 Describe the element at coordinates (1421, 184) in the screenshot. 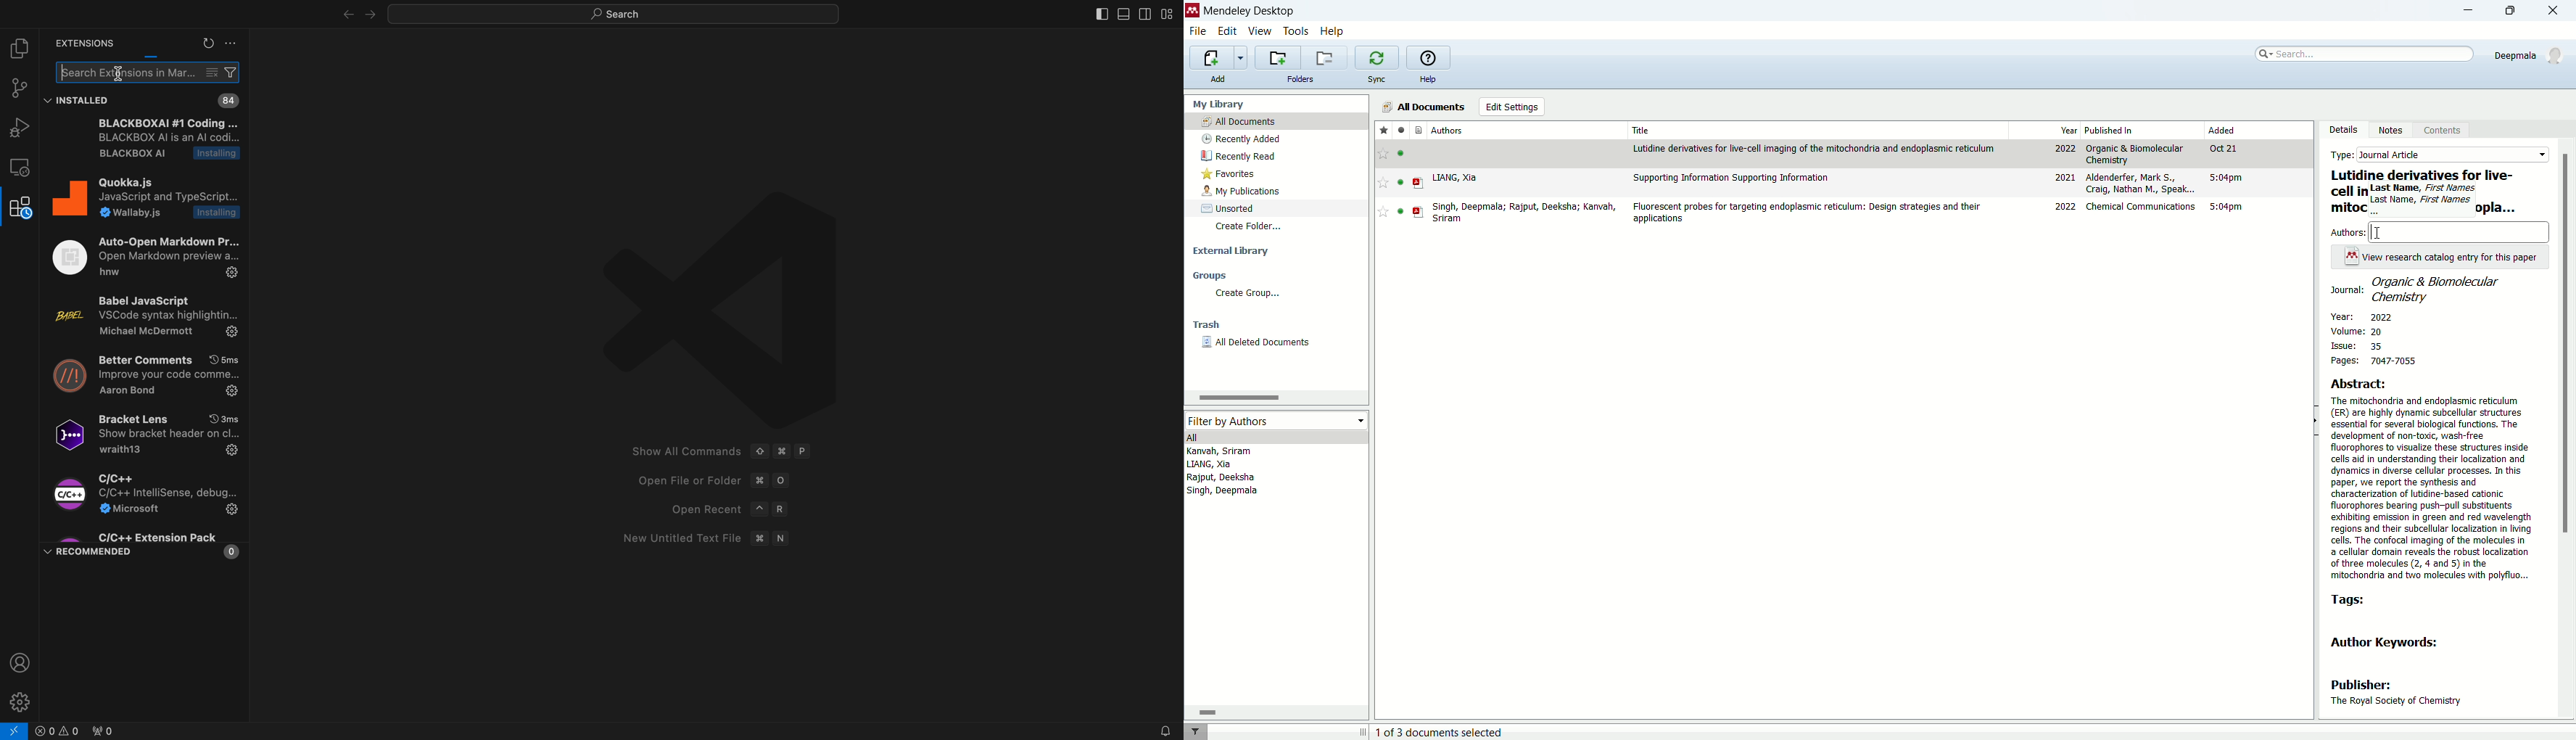

I see `PDF` at that location.